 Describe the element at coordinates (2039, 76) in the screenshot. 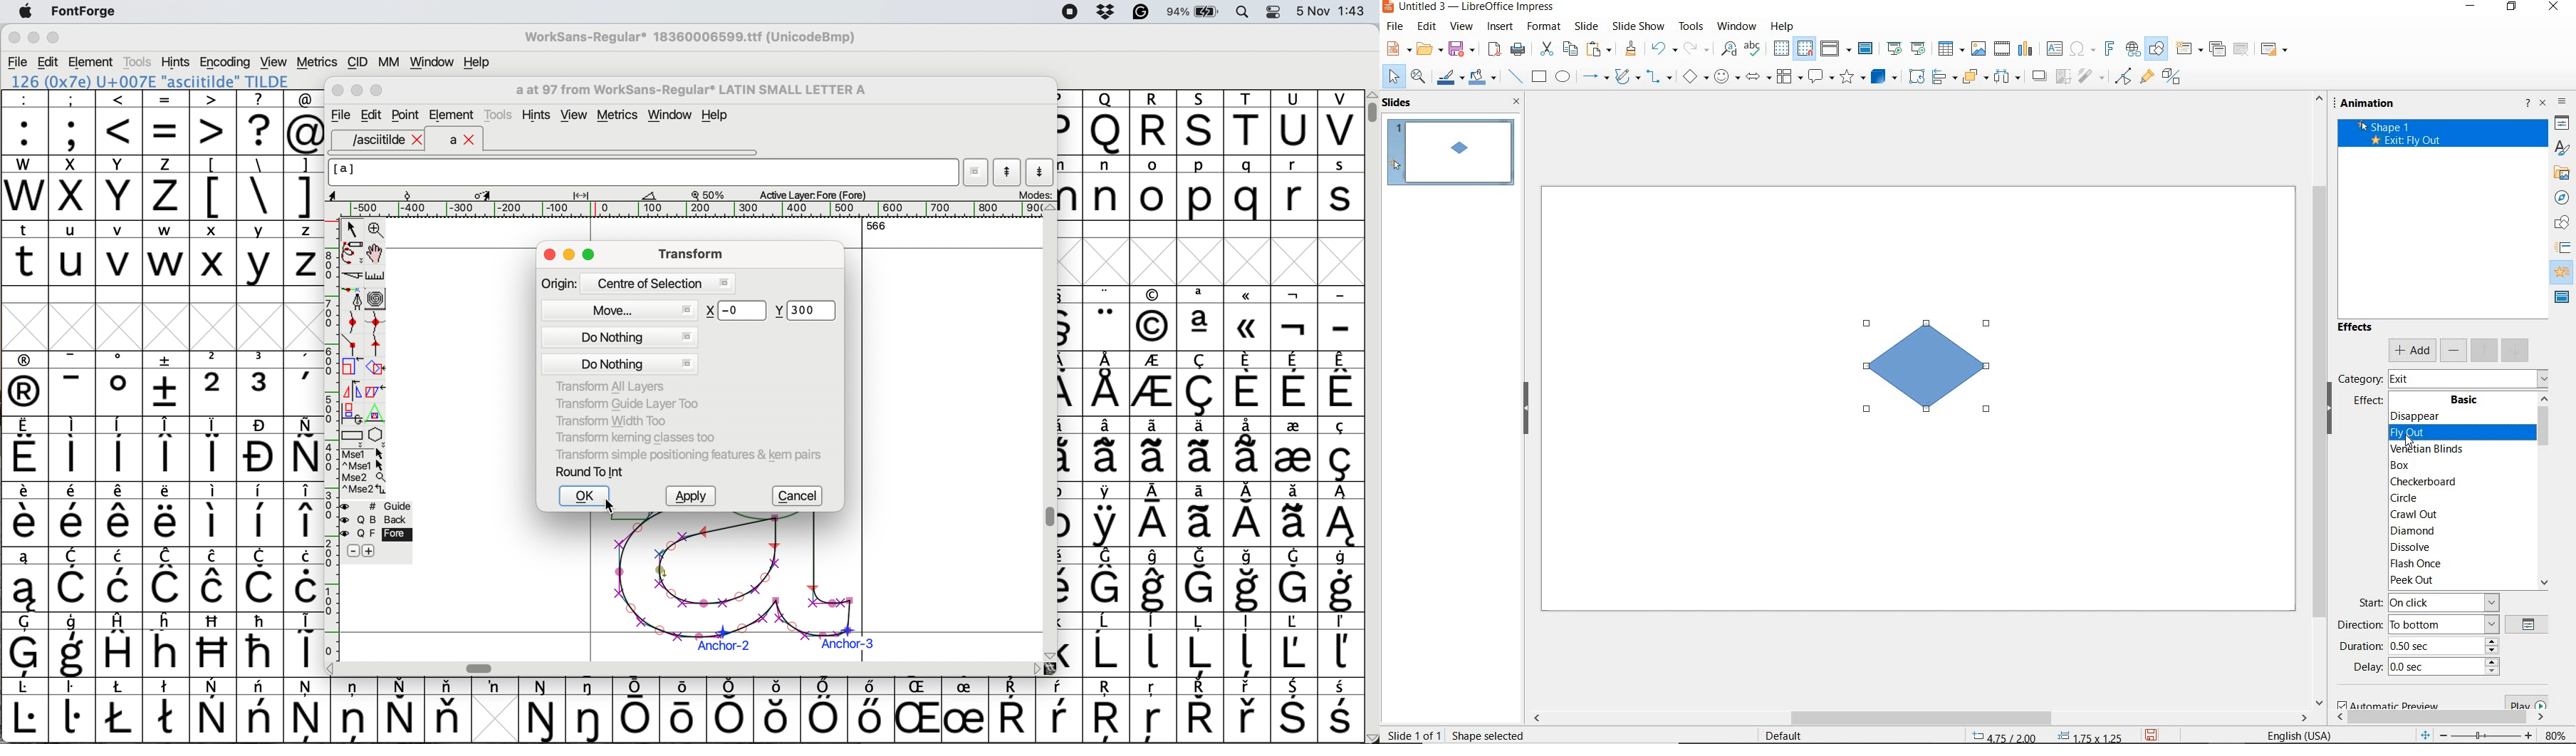

I see `shadow` at that location.